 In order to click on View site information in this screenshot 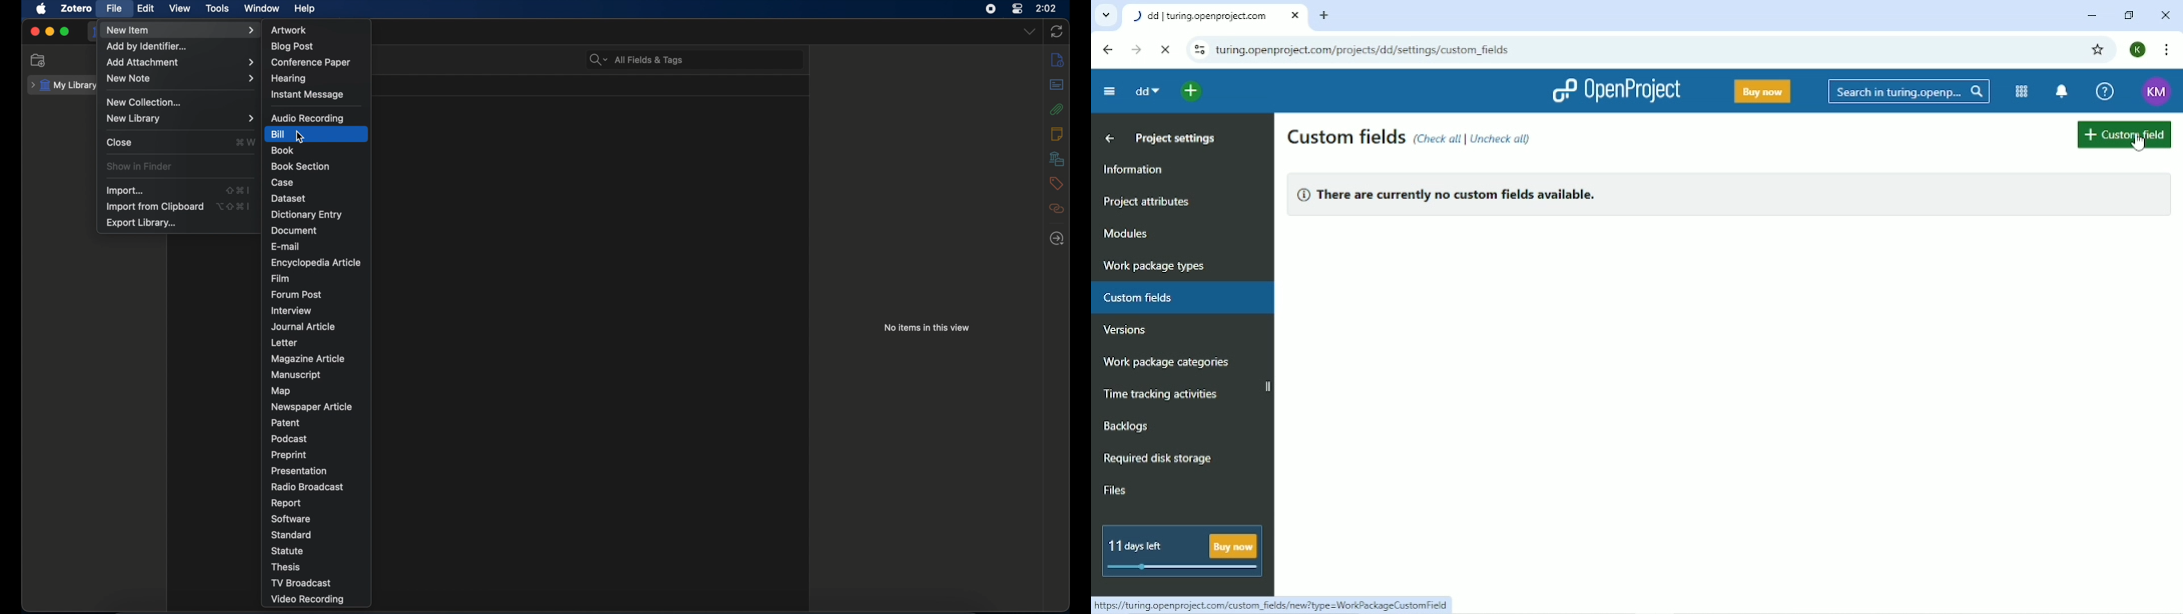, I will do `click(1198, 50)`.